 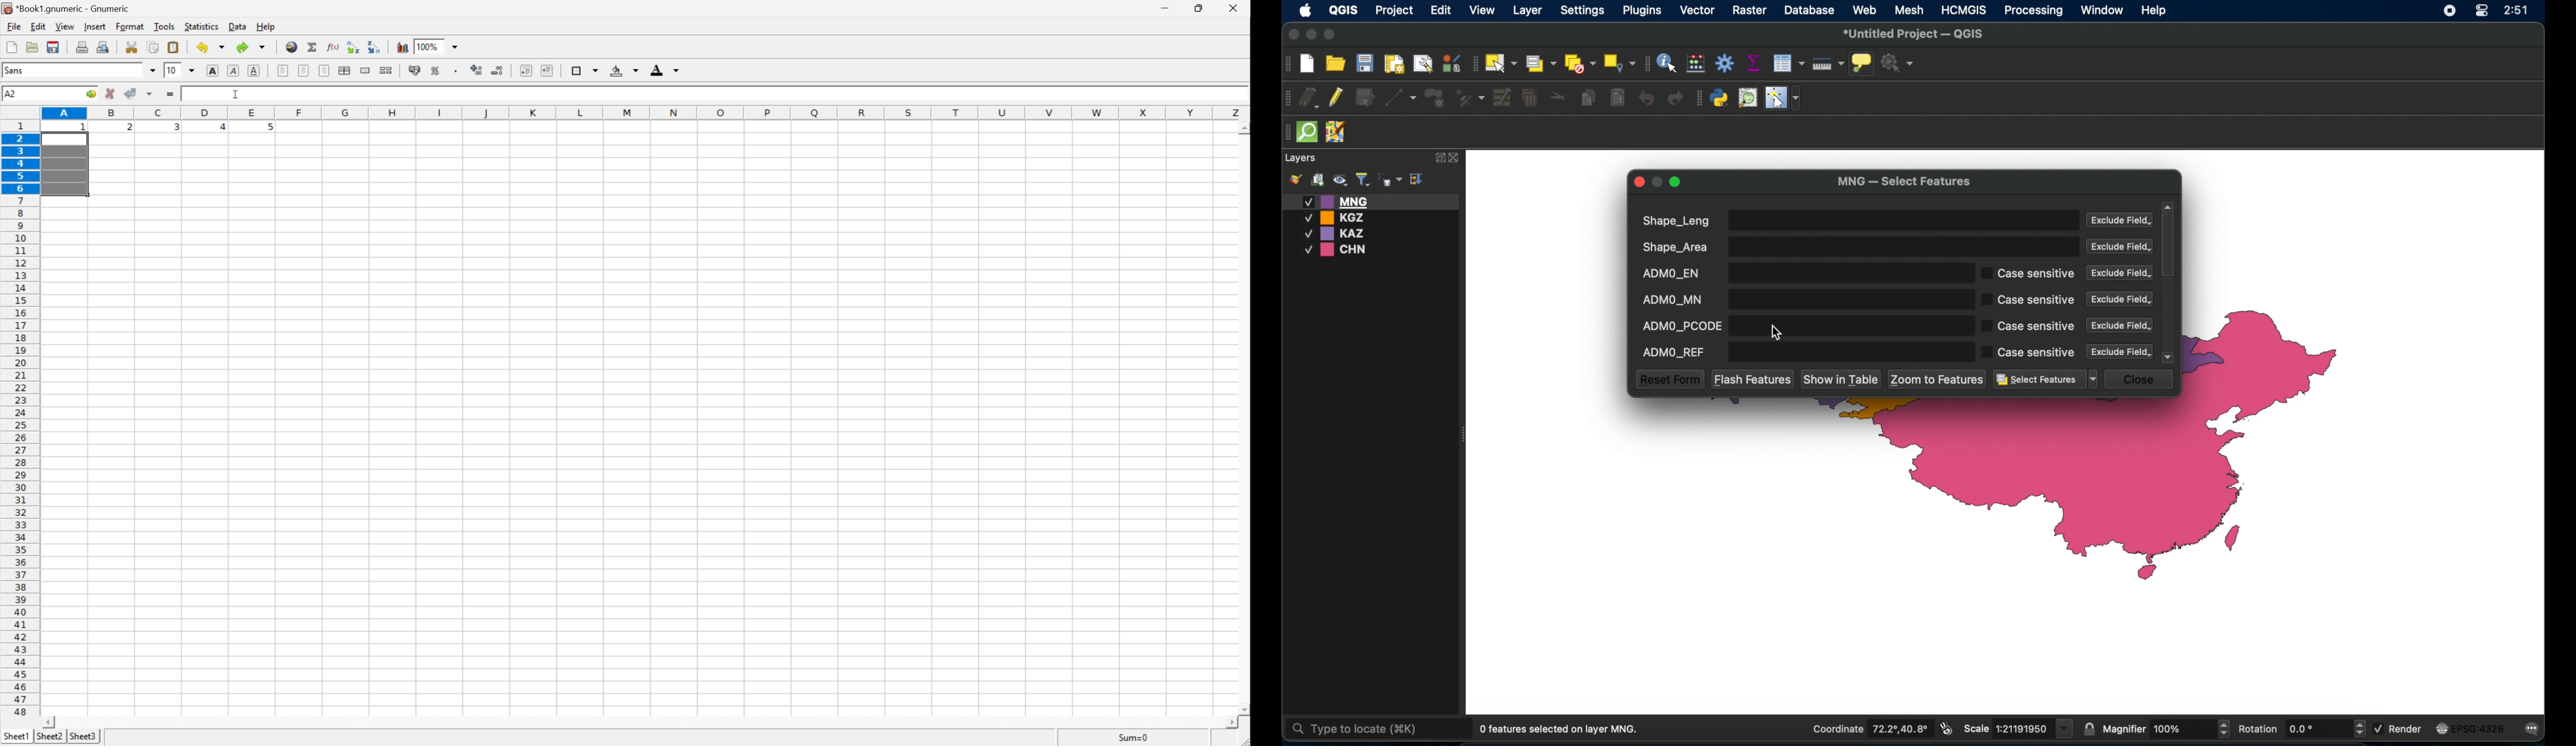 What do you see at coordinates (12, 46) in the screenshot?
I see `new` at bounding box center [12, 46].